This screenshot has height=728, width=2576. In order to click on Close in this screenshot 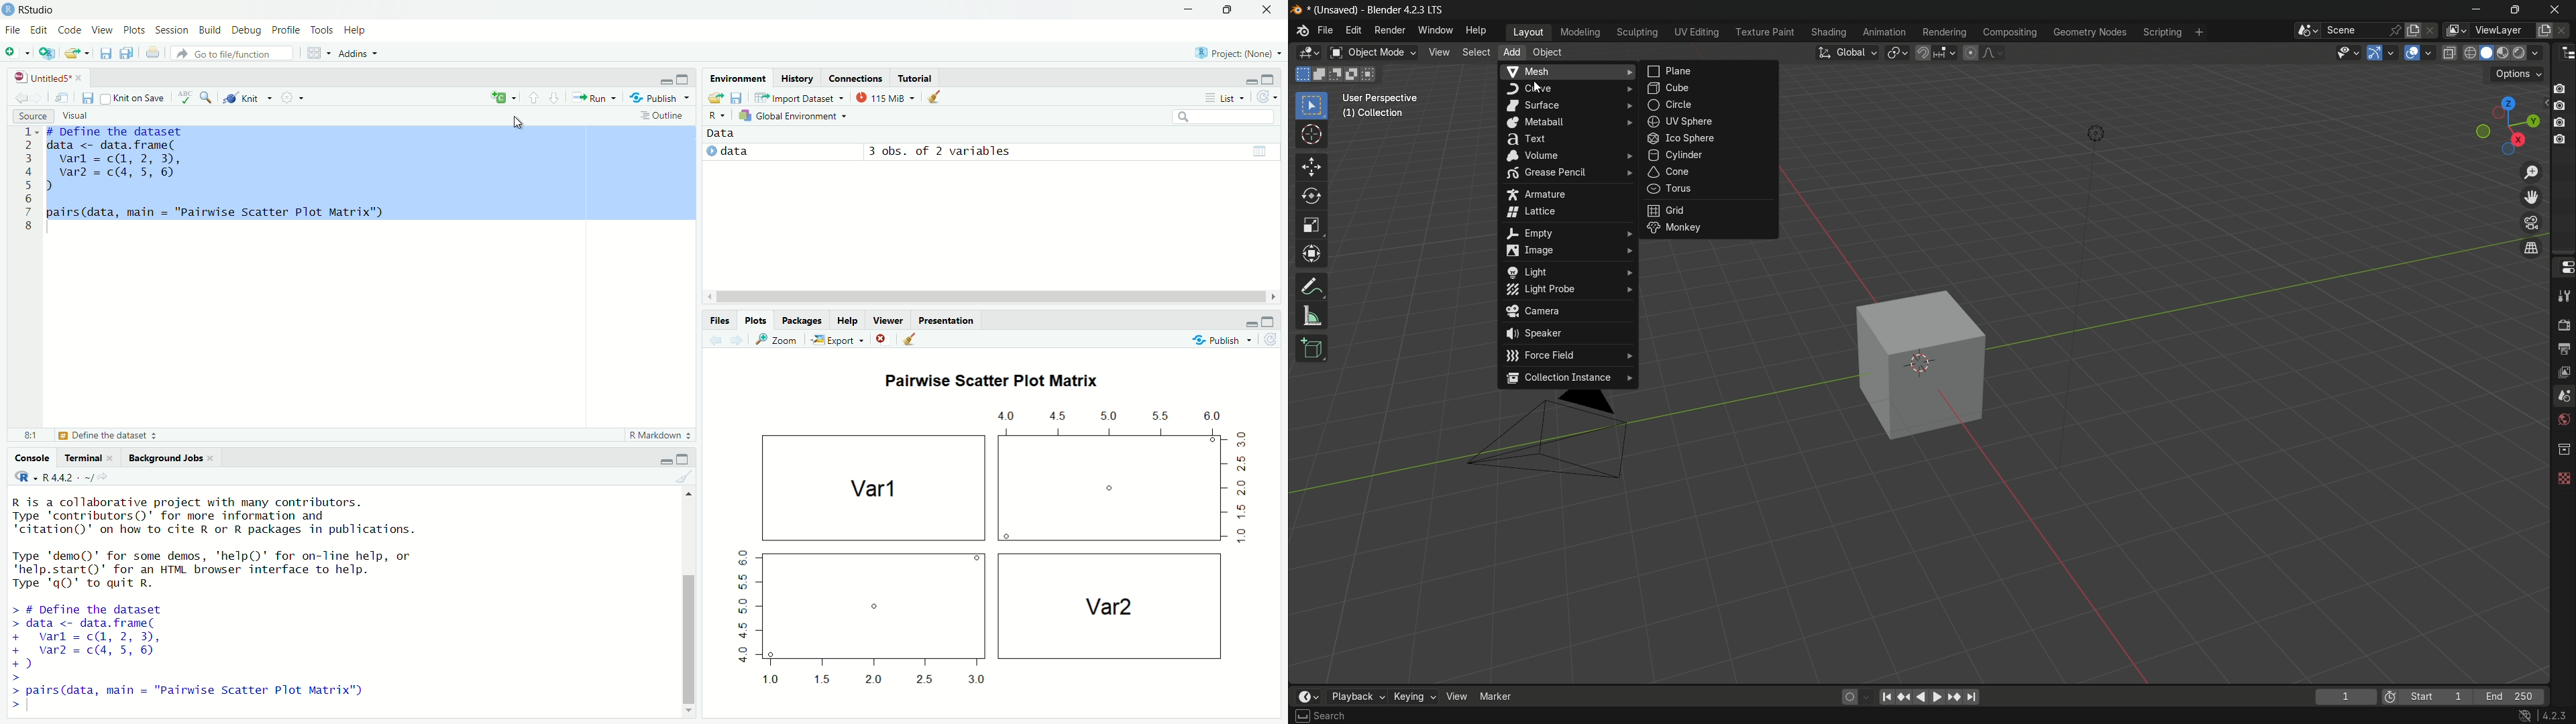, I will do `click(879, 339)`.